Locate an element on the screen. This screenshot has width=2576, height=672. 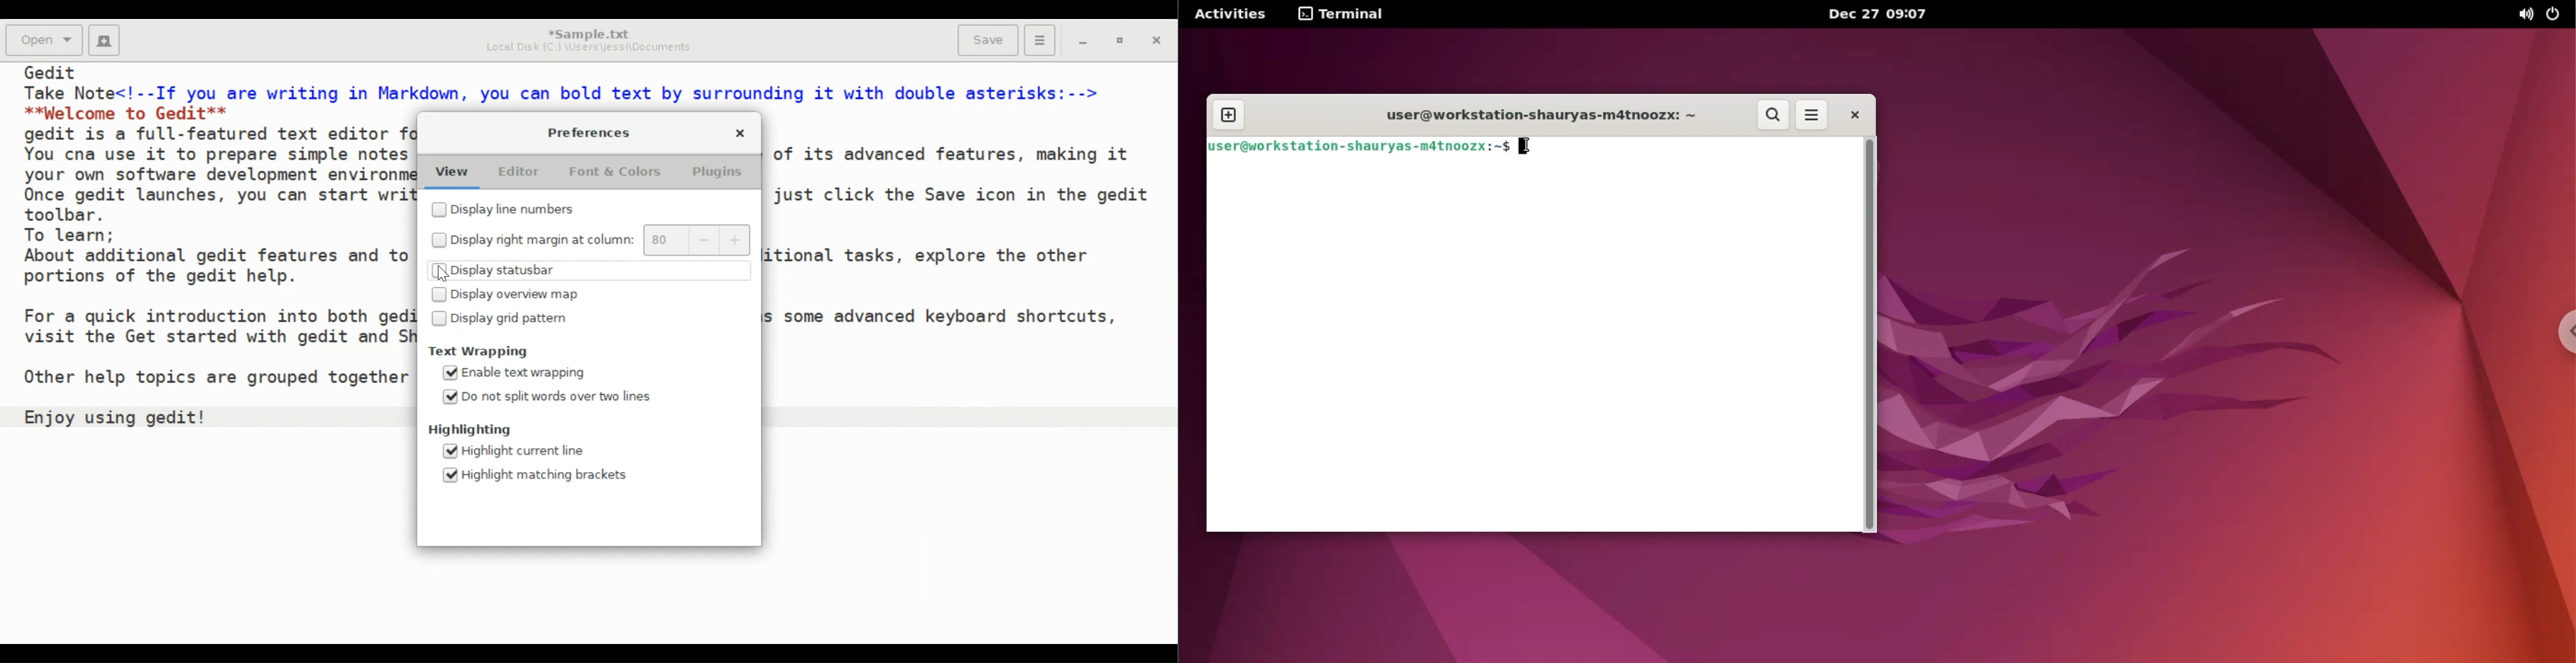
Font & Colors is located at coordinates (617, 171).